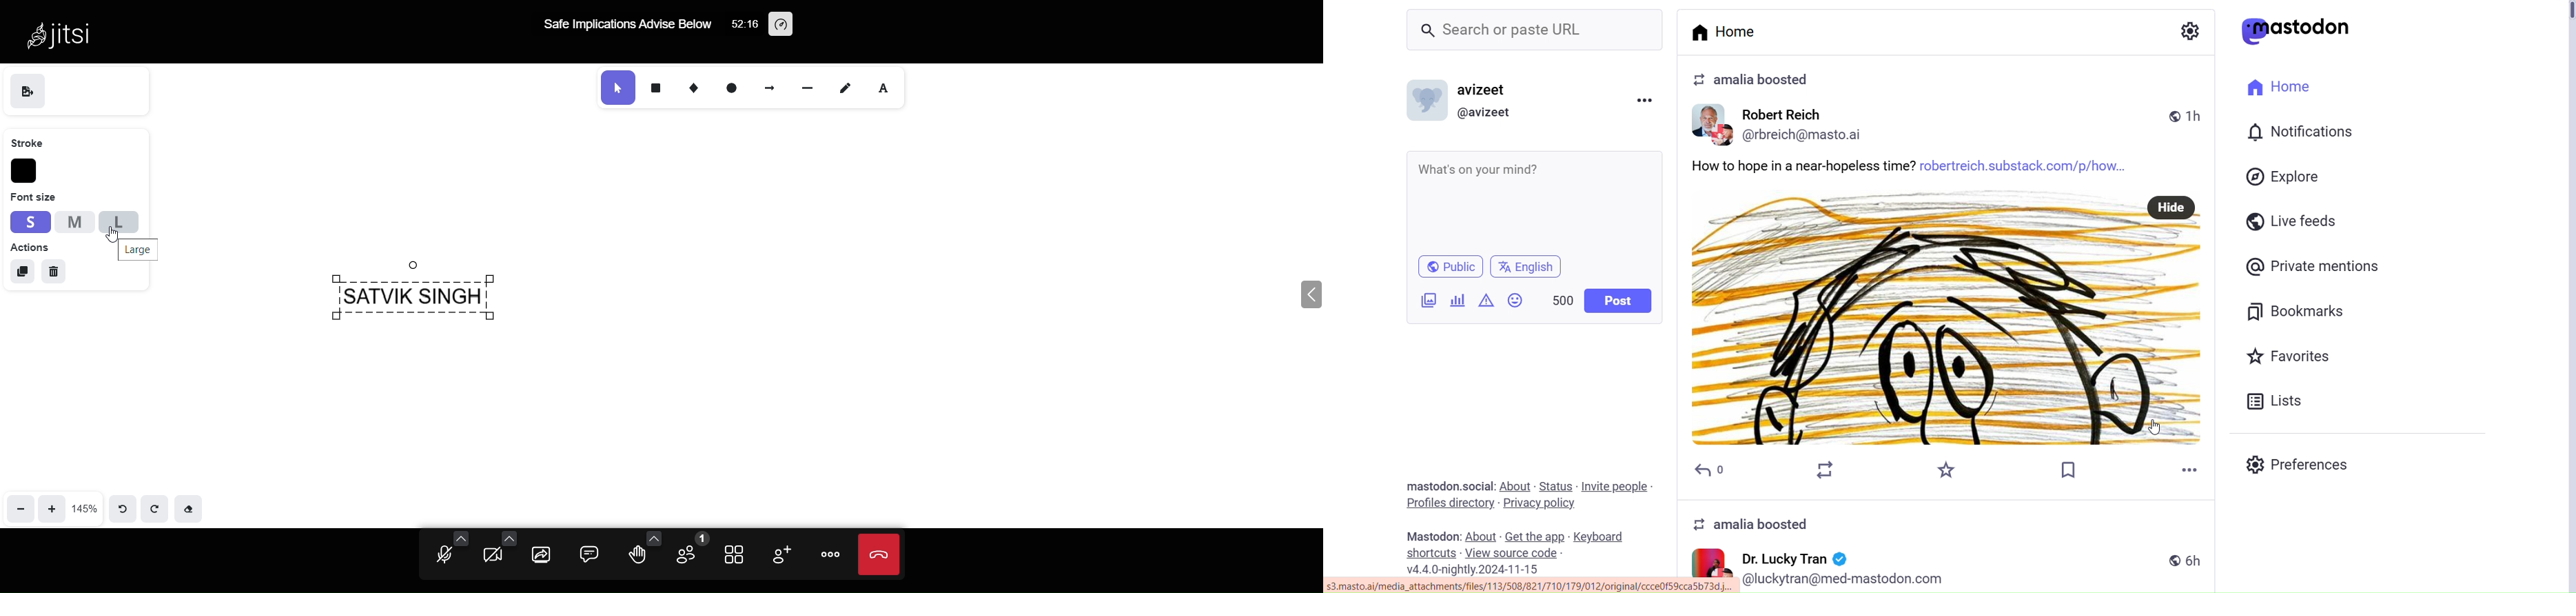  Describe the element at coordinates (2283, 176) in the screenshot. I see `Explore` at that location.